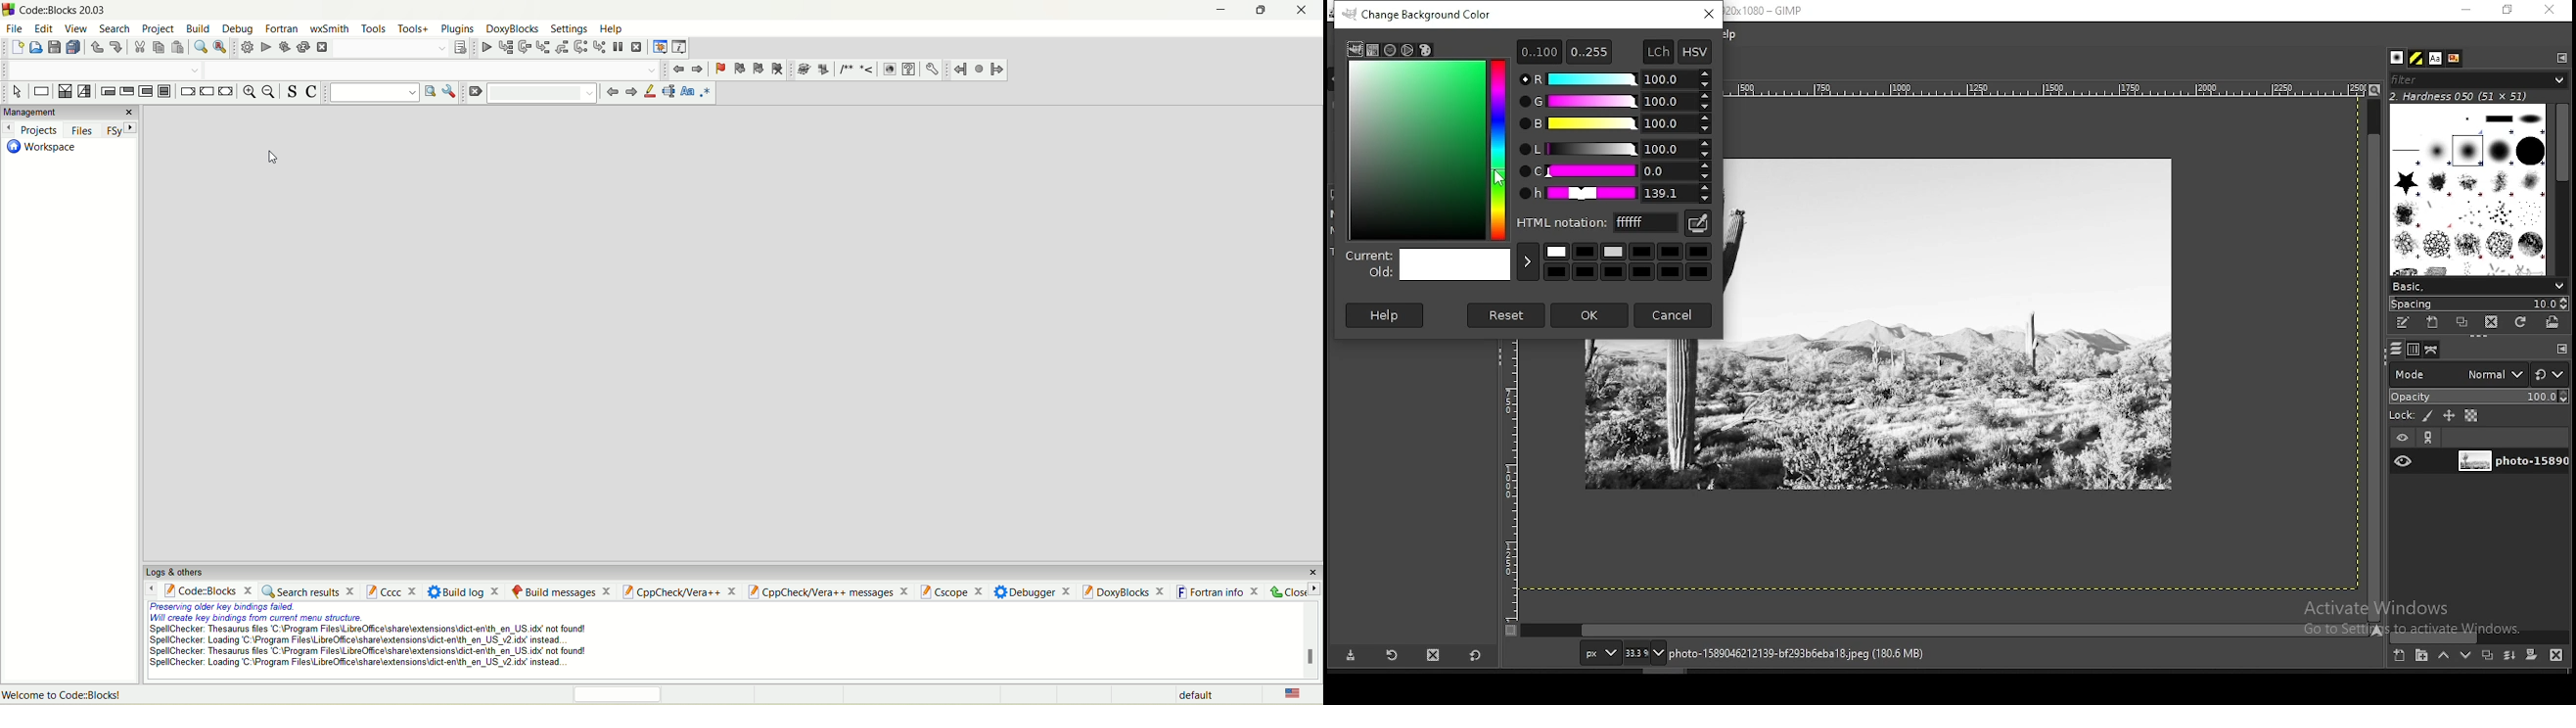 Image resolution: width=2576 pixels, height=728 pixels. What do you see at coordinates (1033, 590) in the screenshot?
I see `debugger` at bounding box center [1033, 590].